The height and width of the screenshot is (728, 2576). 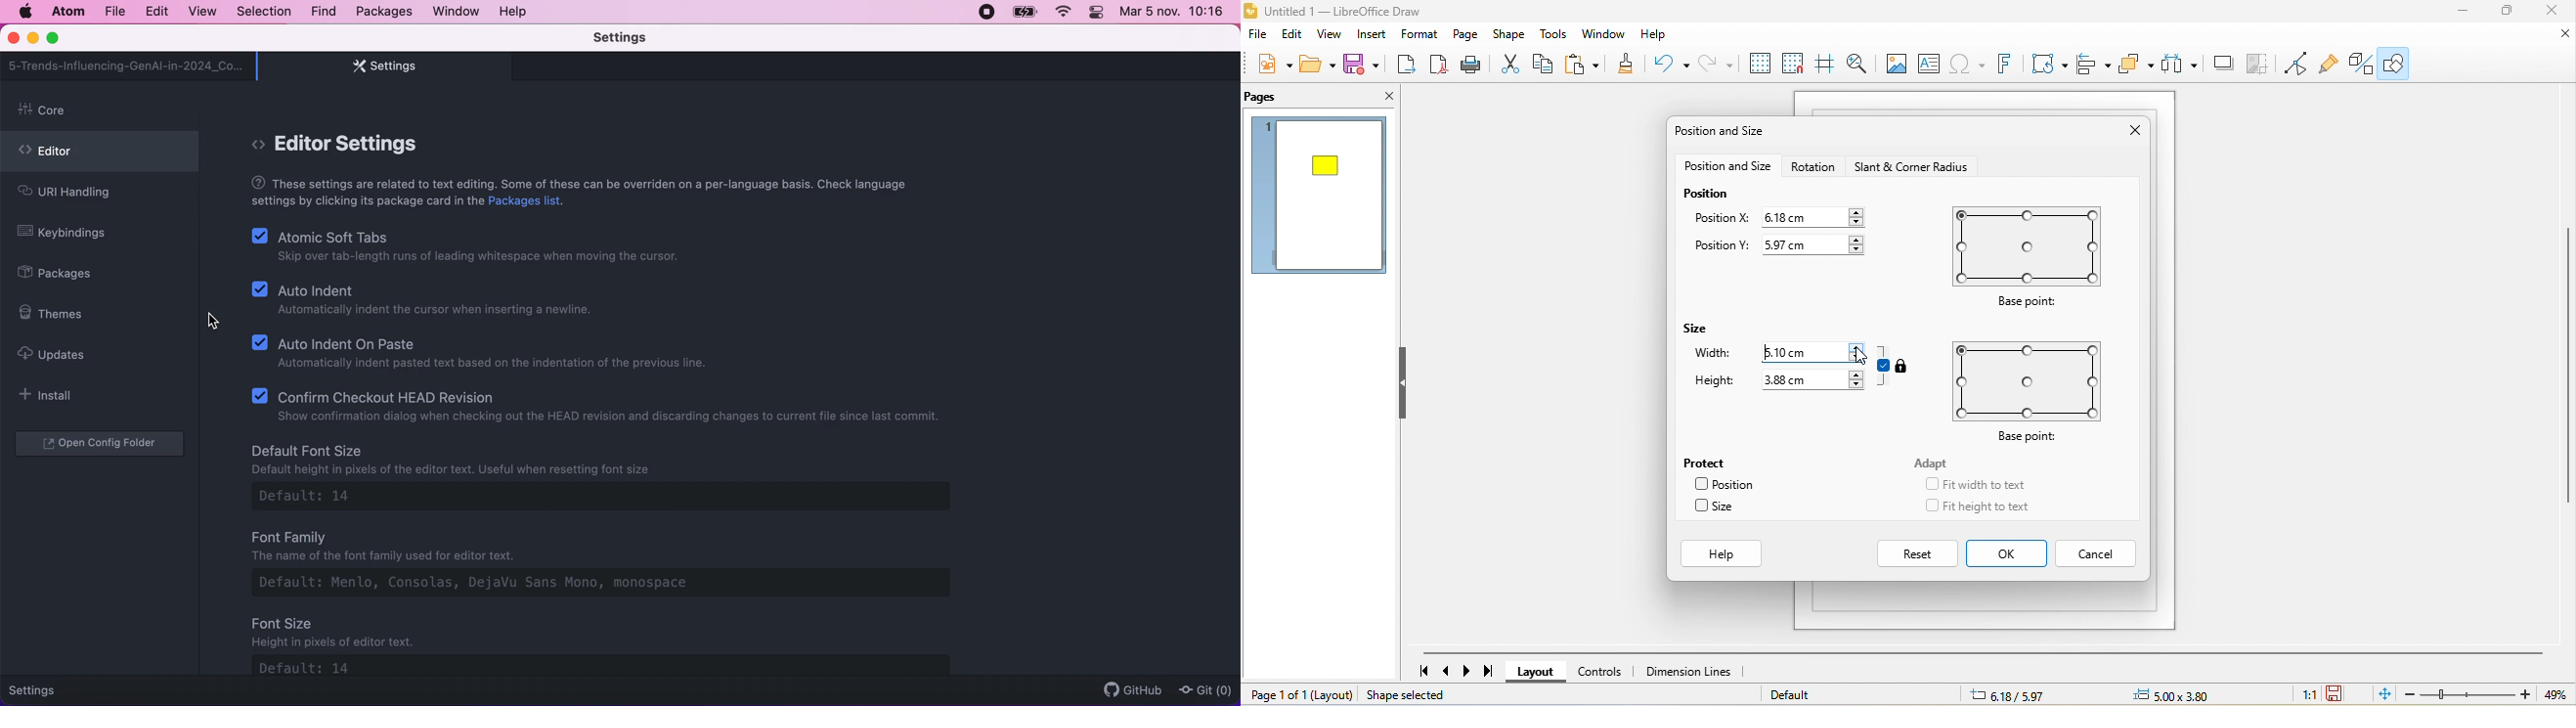 I want to click on settings, so click(x=635, y=38).